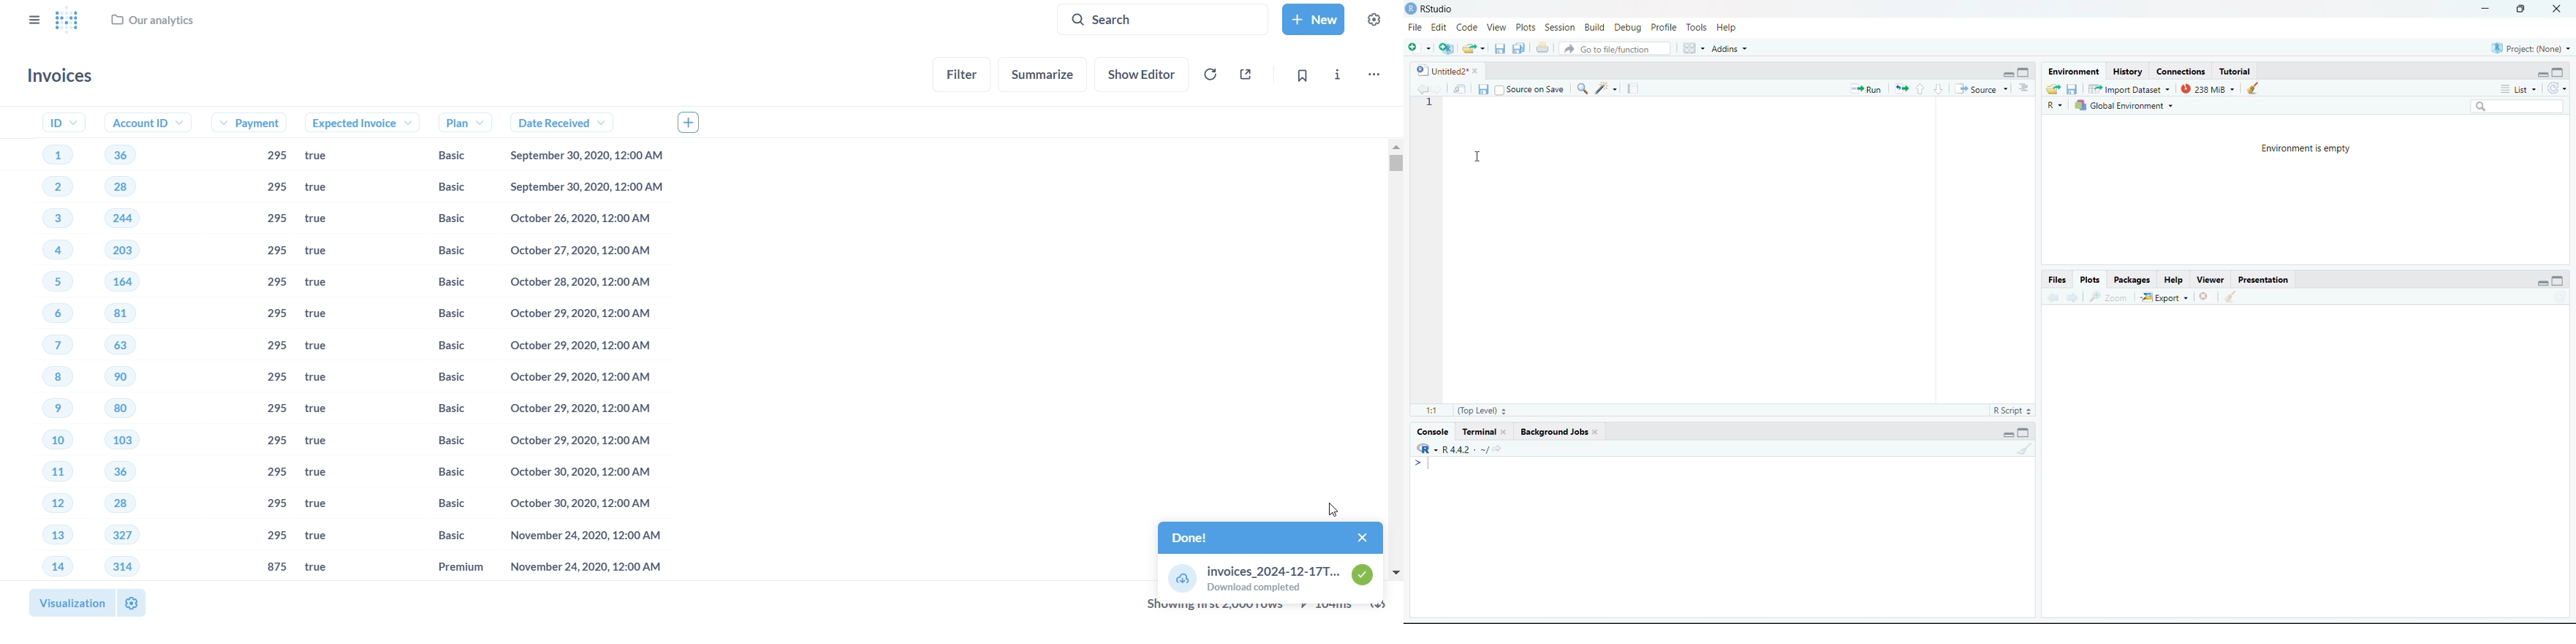  What do you see at coordinates (1630, 27) in the screenshot?
I see `Debug` at bounding box center [1630, 27].